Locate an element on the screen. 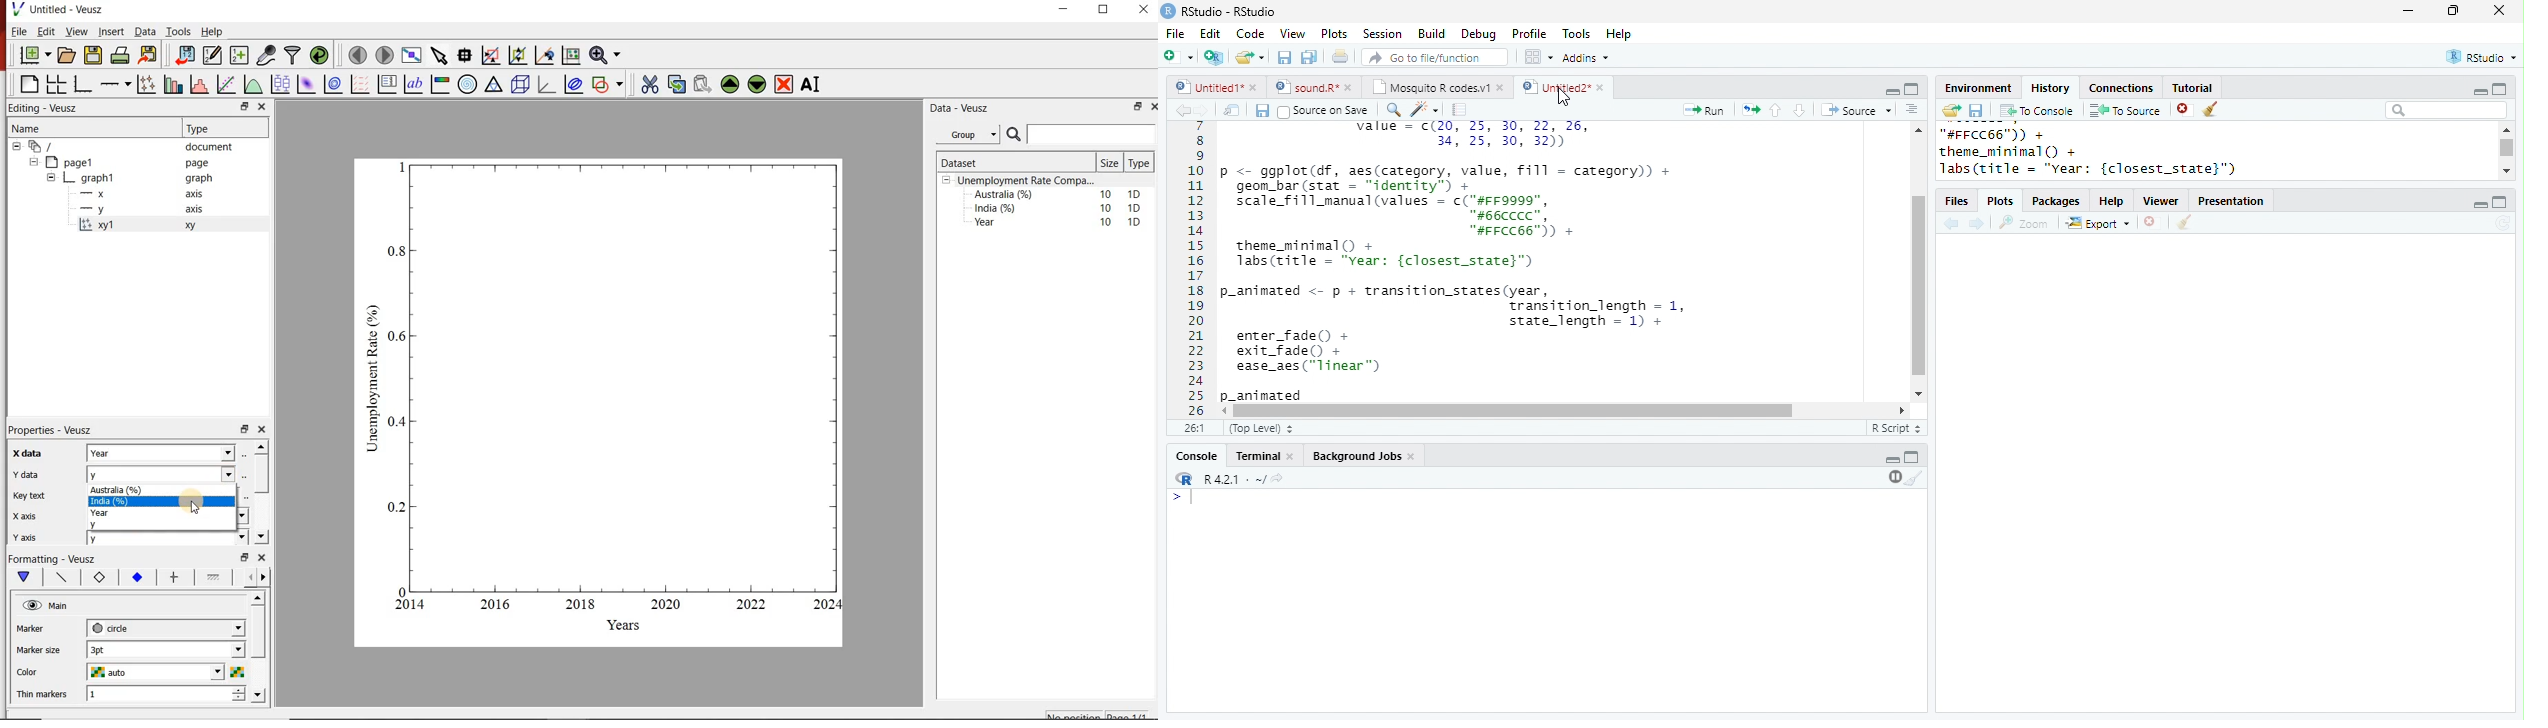 The width and height of the screenshot is (2548, 728). Edit is located at coordinates (1210, 33).